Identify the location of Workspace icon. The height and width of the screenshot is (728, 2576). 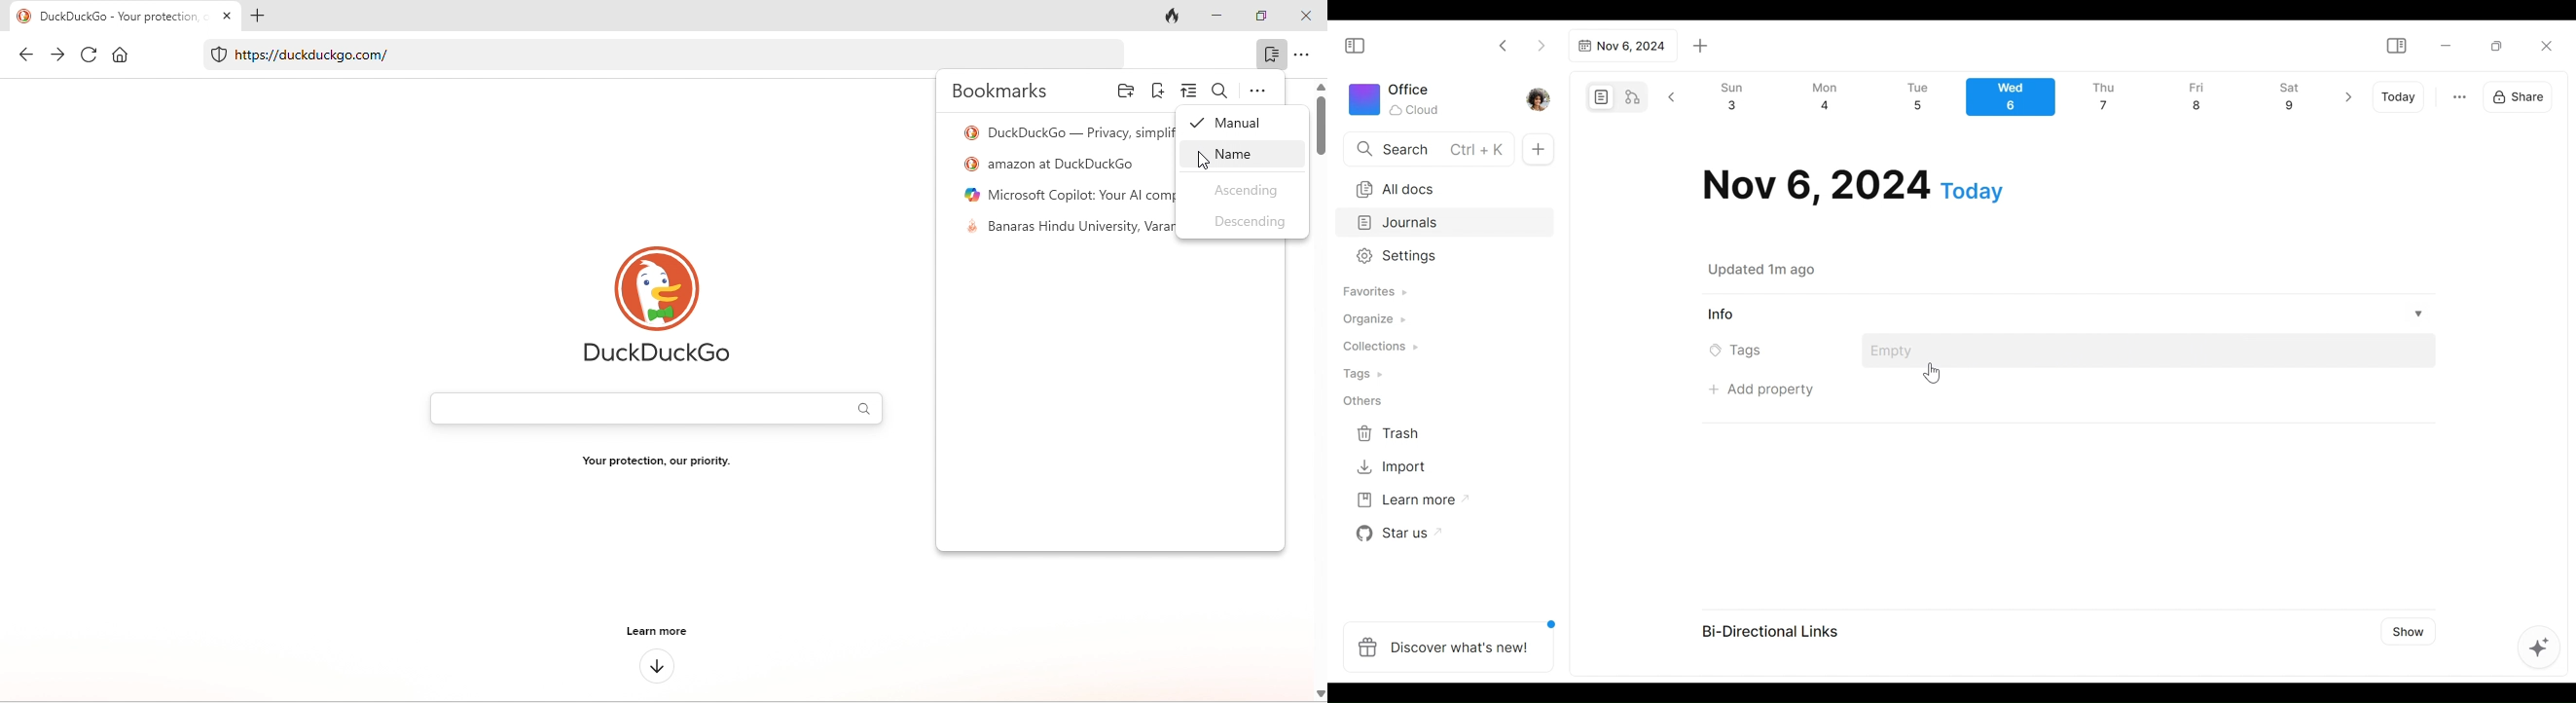
(1396, 98).